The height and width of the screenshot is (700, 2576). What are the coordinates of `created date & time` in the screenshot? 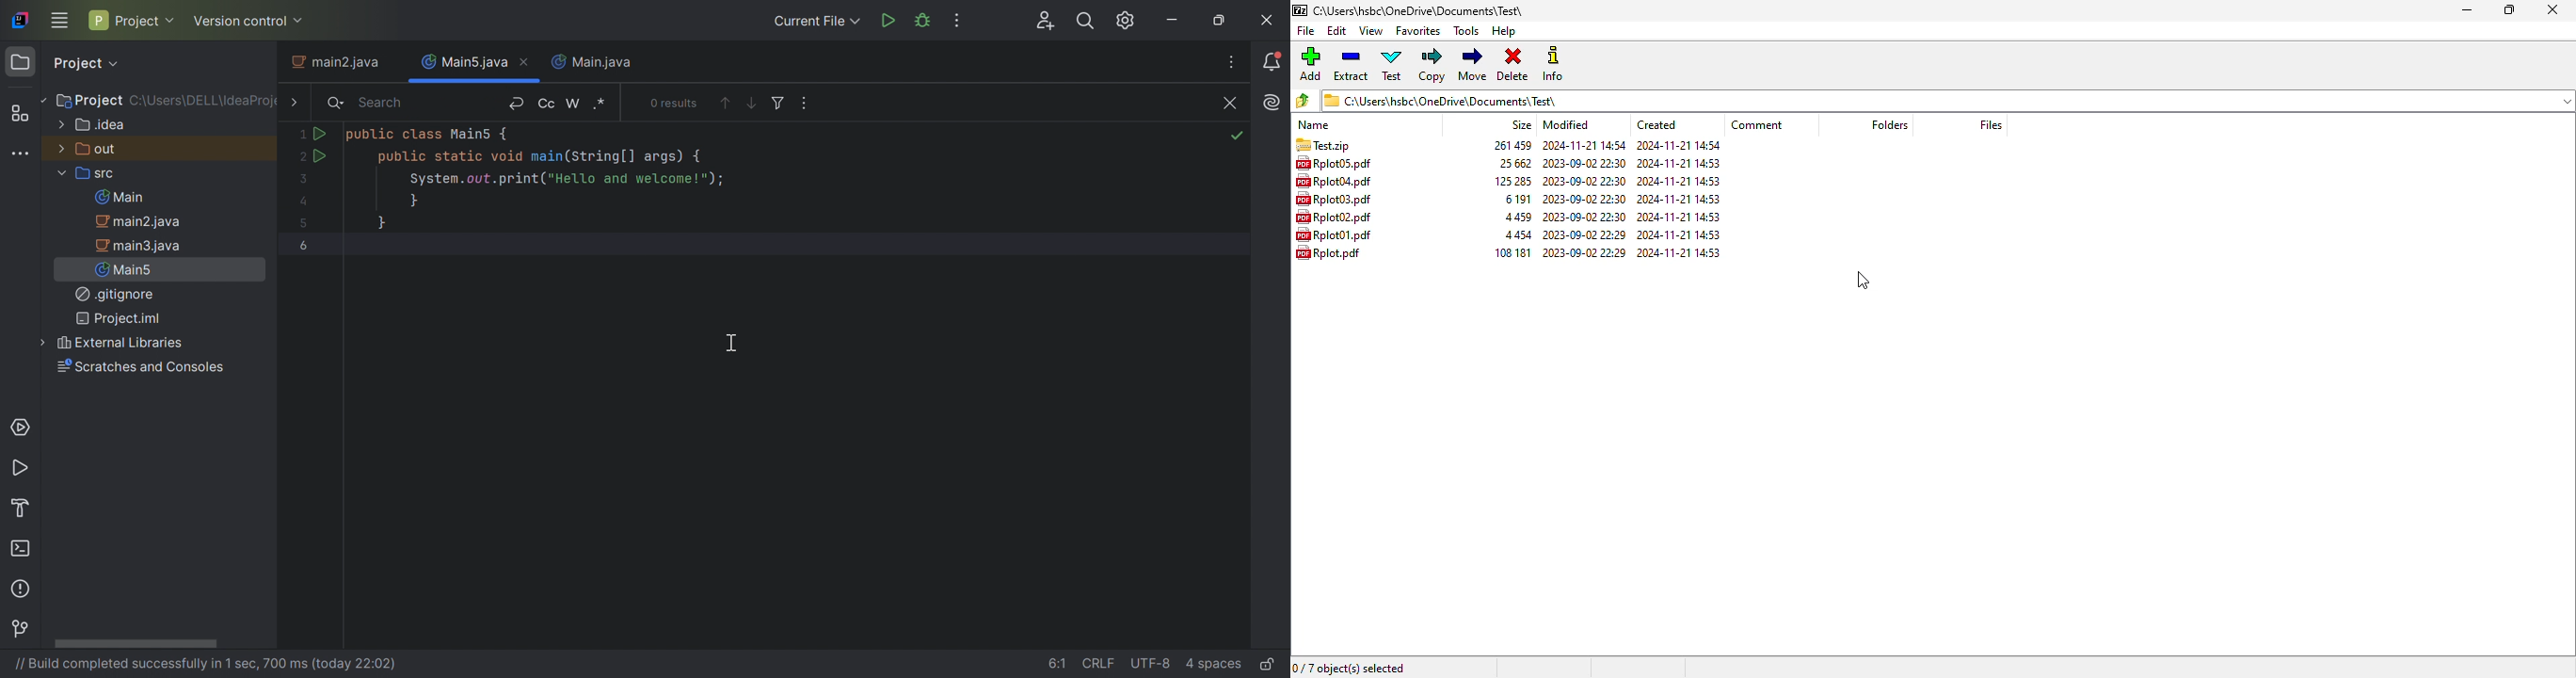 It's located at (1678, 146).